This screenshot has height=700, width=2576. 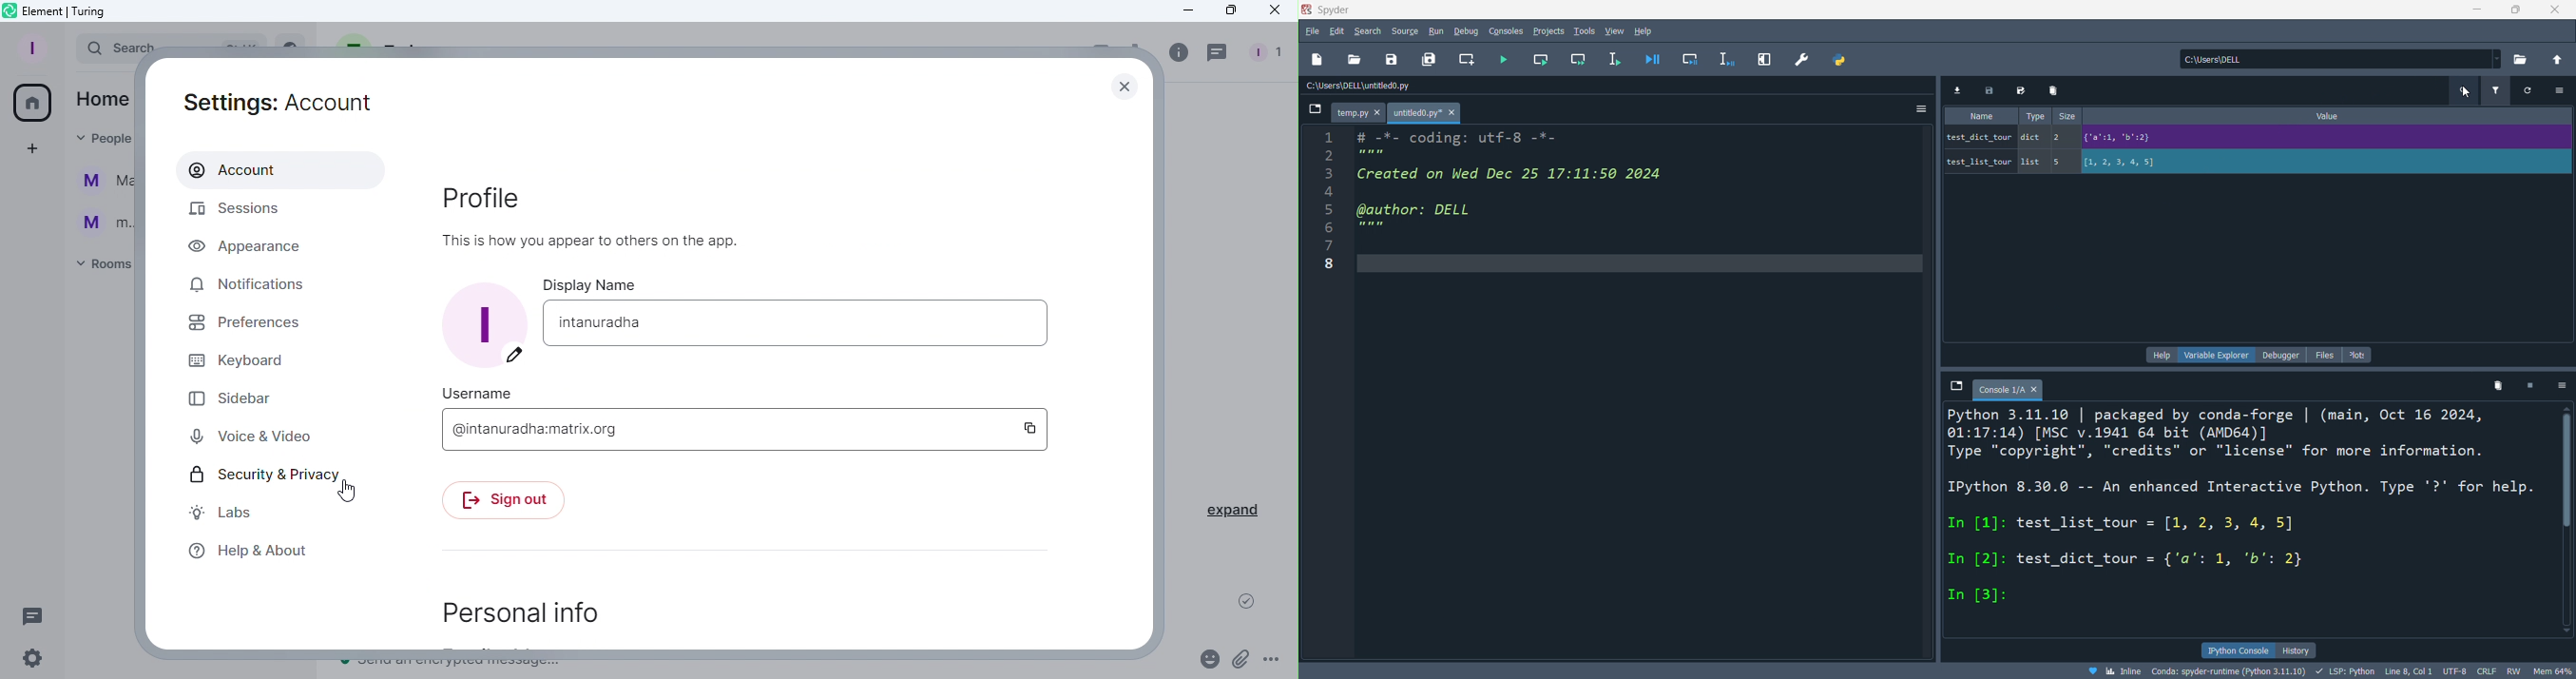 I want to click on preferenc, so click(x=1803, y=59).